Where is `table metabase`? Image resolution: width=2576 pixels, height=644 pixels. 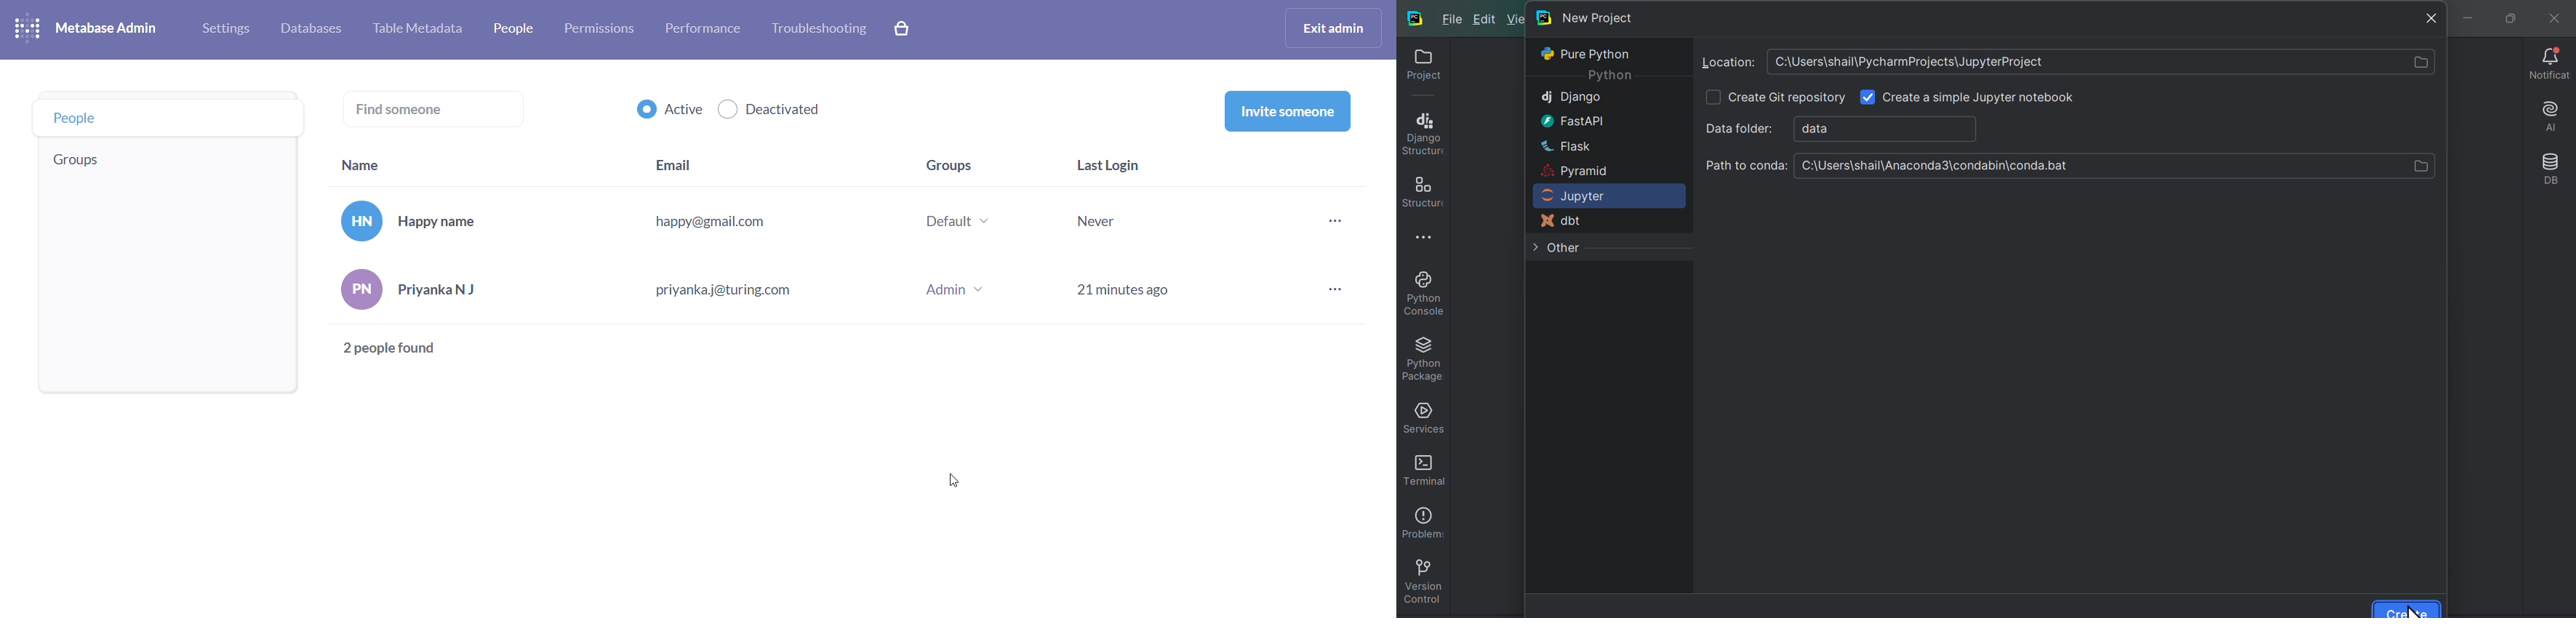
table metabase is located at coordinates (417, 29).